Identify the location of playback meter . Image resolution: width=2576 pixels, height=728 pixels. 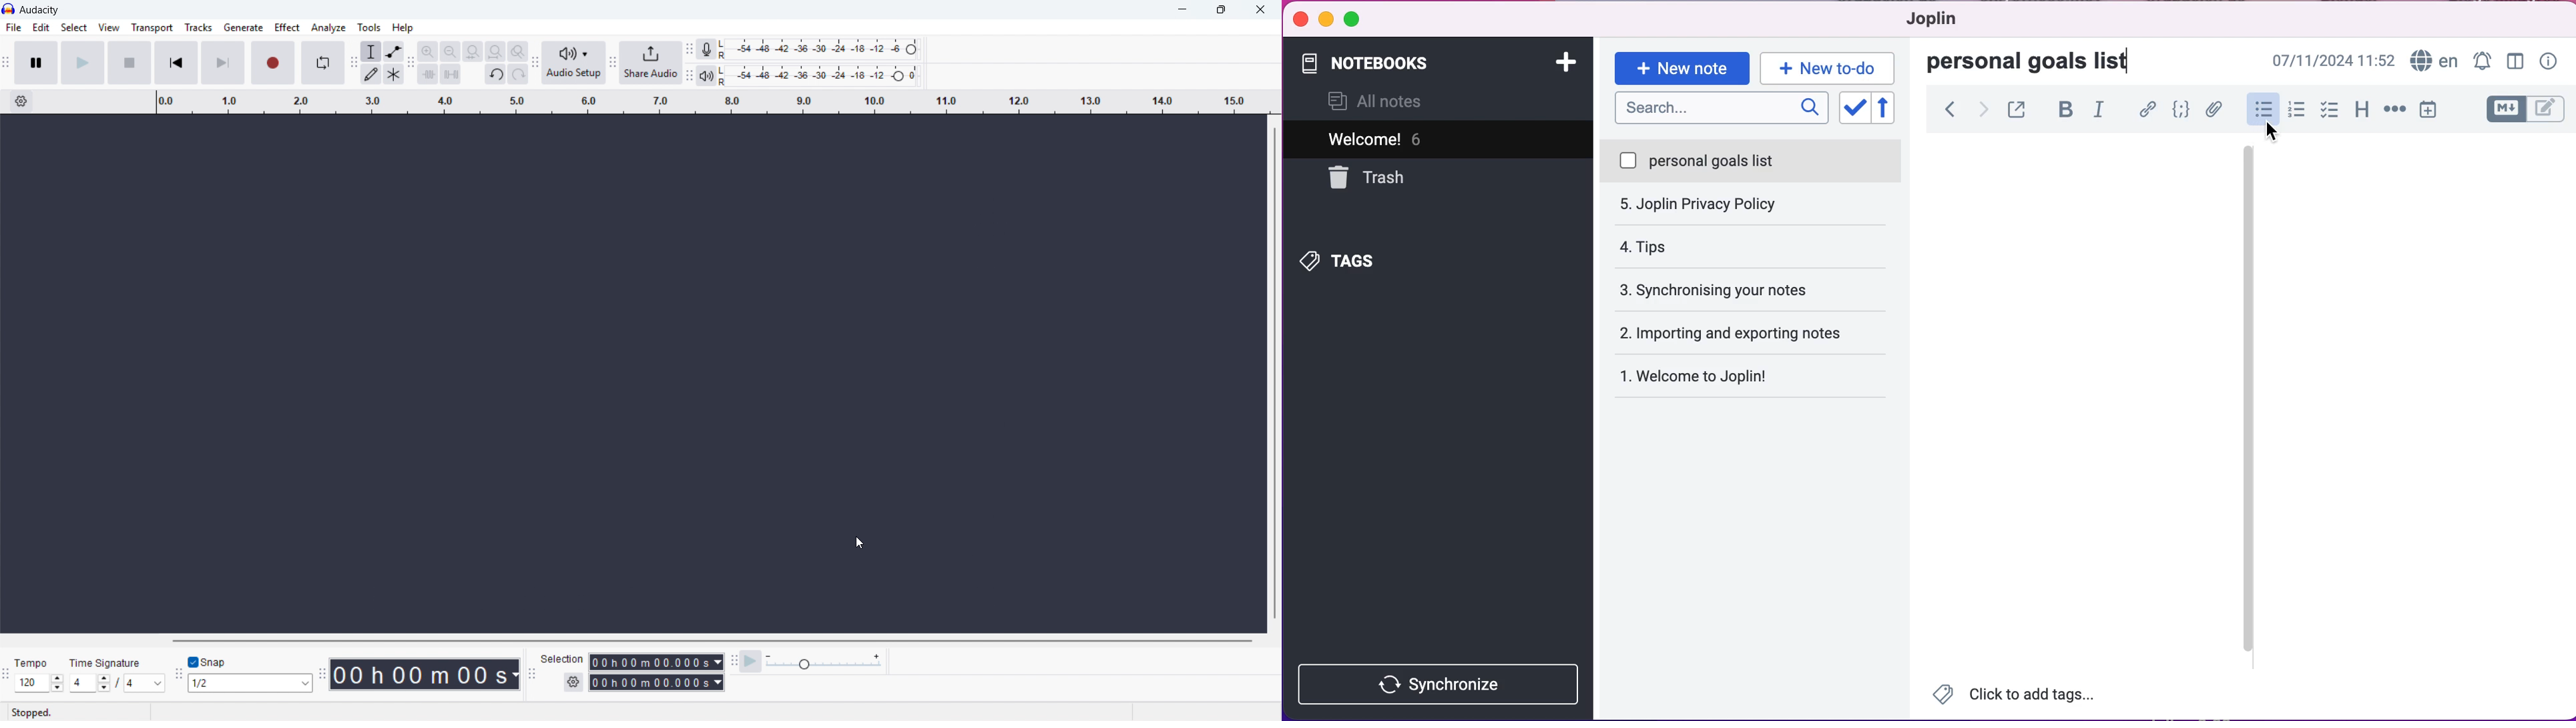
(707, 76).